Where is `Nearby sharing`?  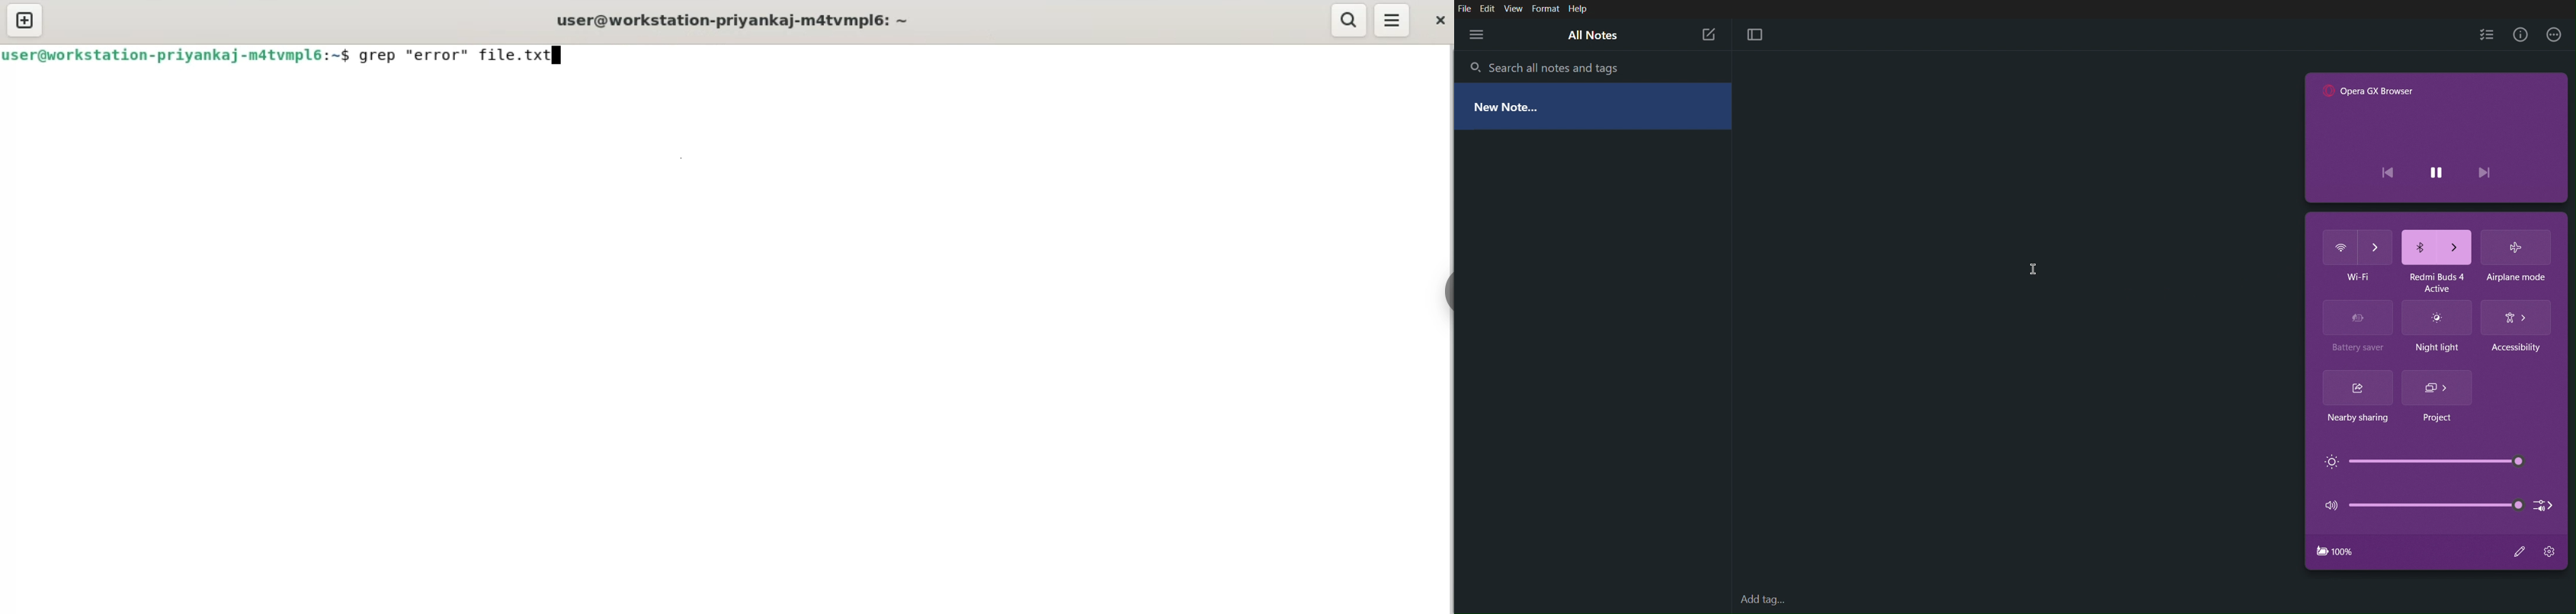
Nearby sharing is located at coordinates (2351, 421).